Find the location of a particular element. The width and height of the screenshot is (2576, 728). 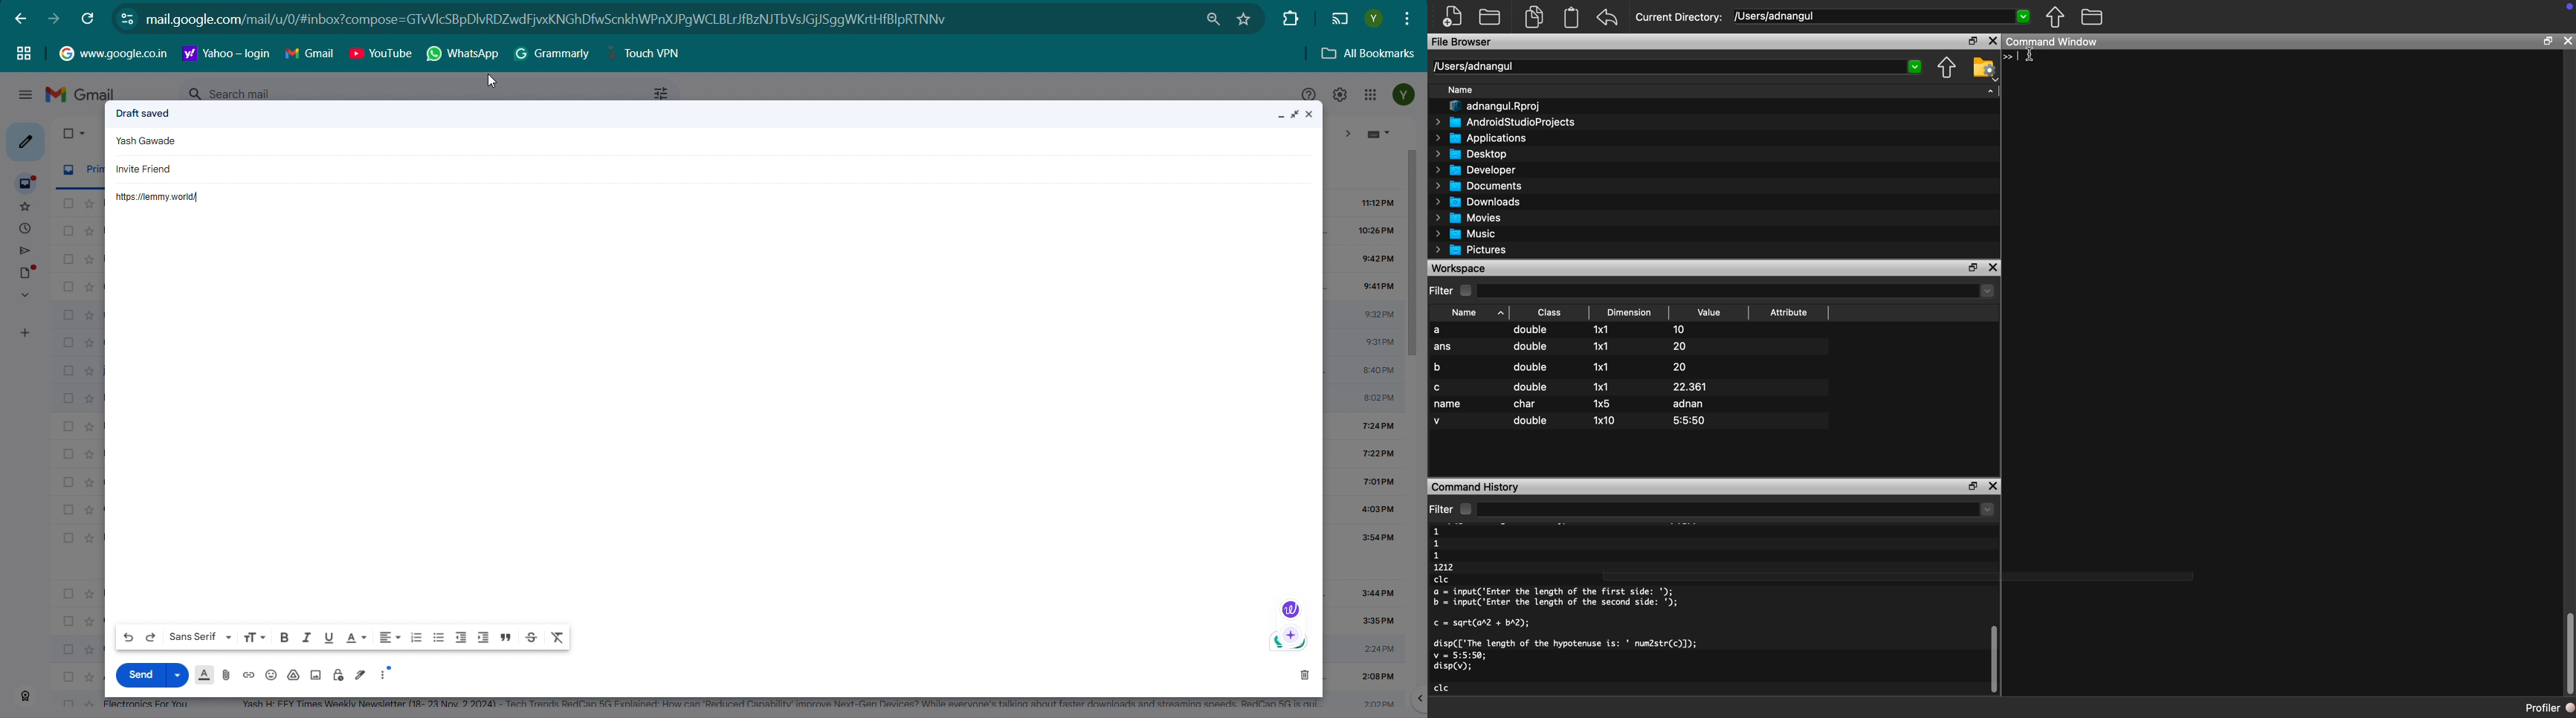

Minimize is located at coordinates (1279, 117).